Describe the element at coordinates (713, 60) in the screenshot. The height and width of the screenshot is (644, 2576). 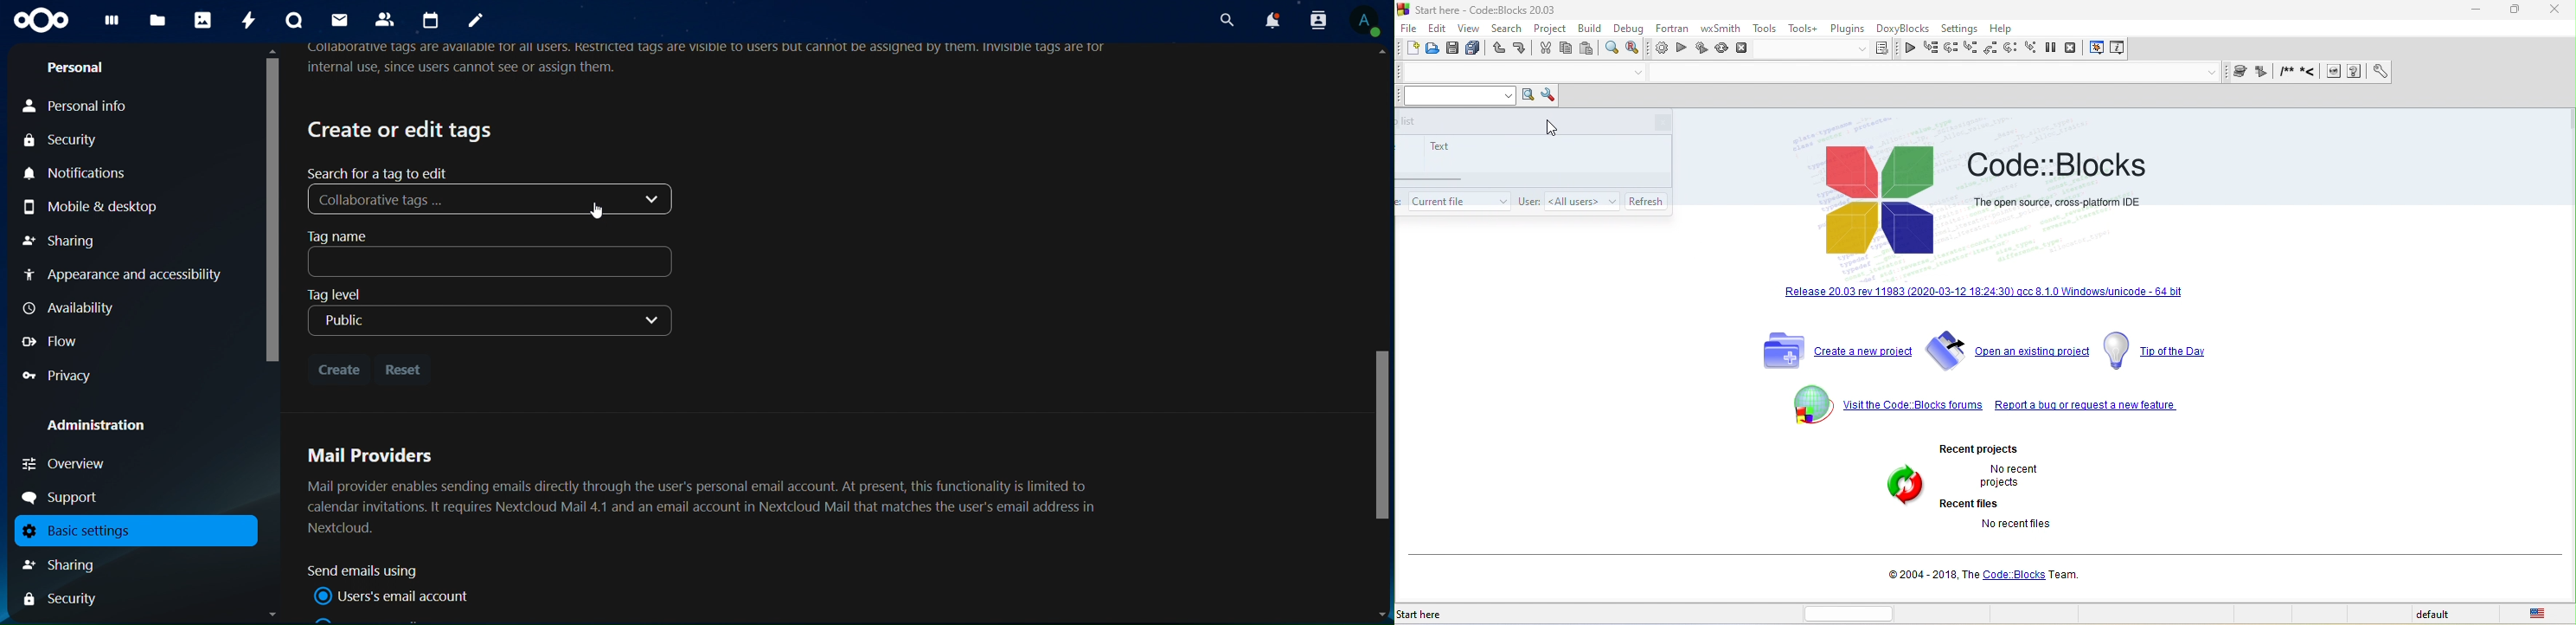
I see `Ollaborative tags are available Tor all USErs. Restricted tags are VISIDIE TO USErs but cannot be assignea by them. InvisiDI€ tags are Tornternal use, since users cannot see or assign them.` at that location.